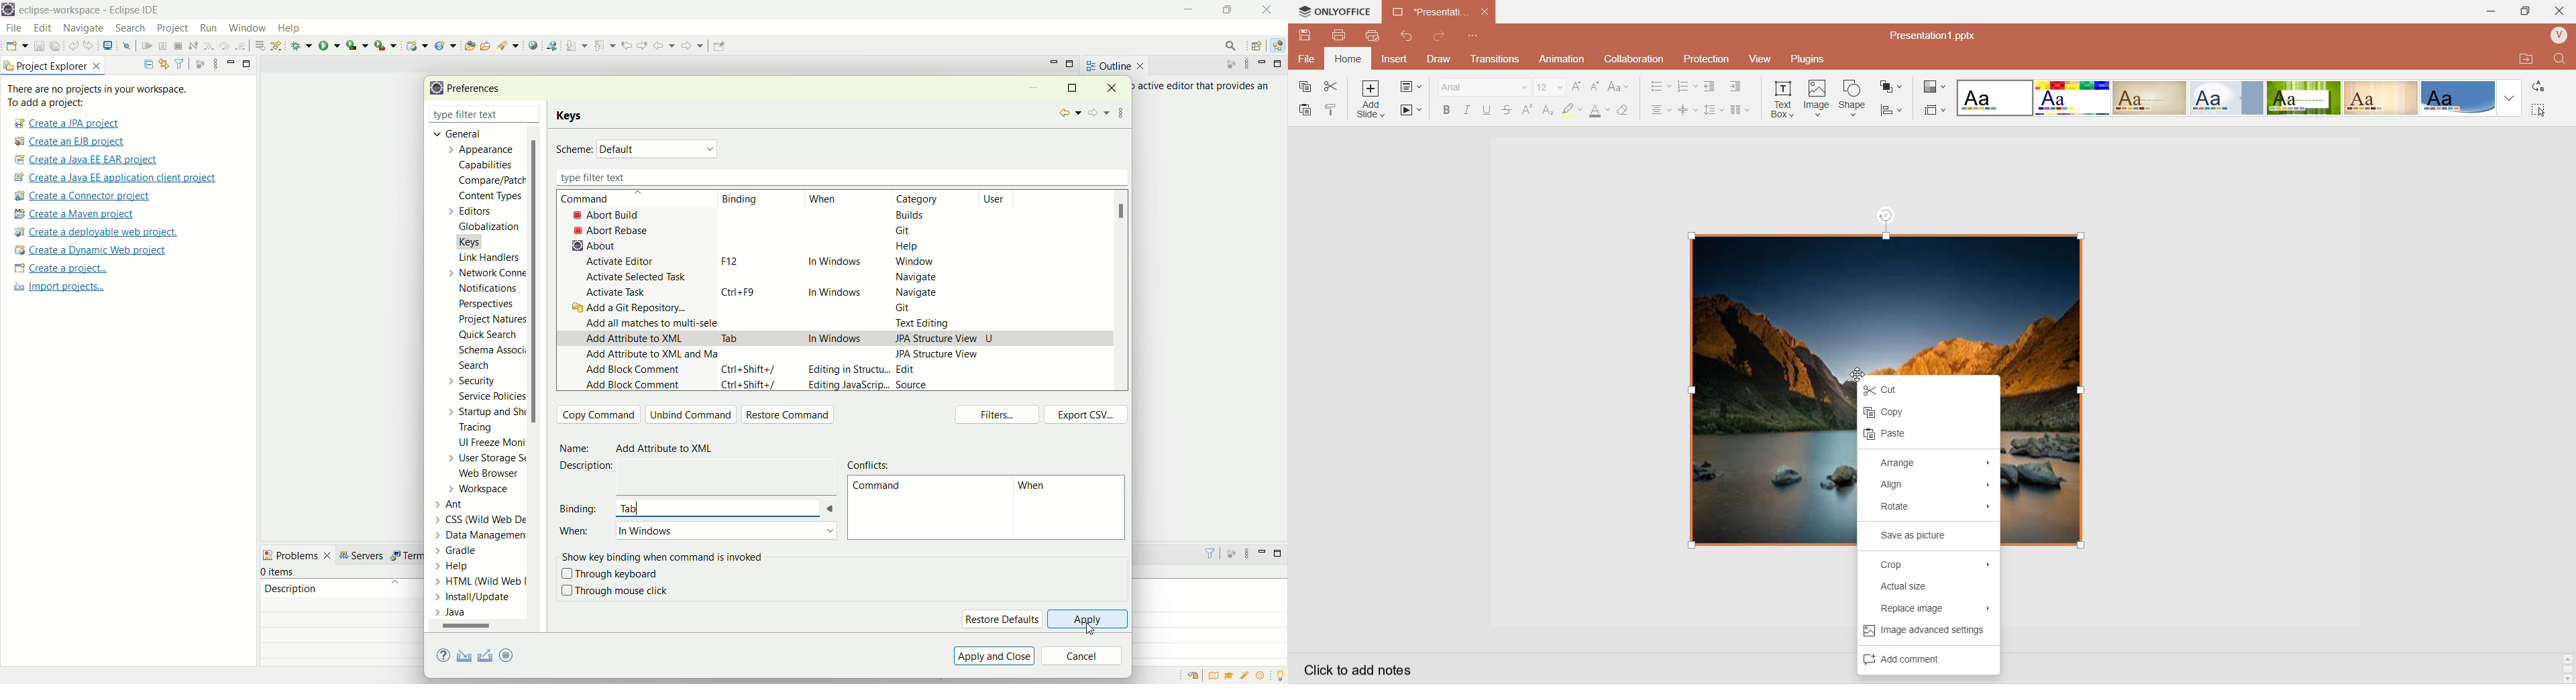  I want to click on Line Spacing, so click(1715, 110).